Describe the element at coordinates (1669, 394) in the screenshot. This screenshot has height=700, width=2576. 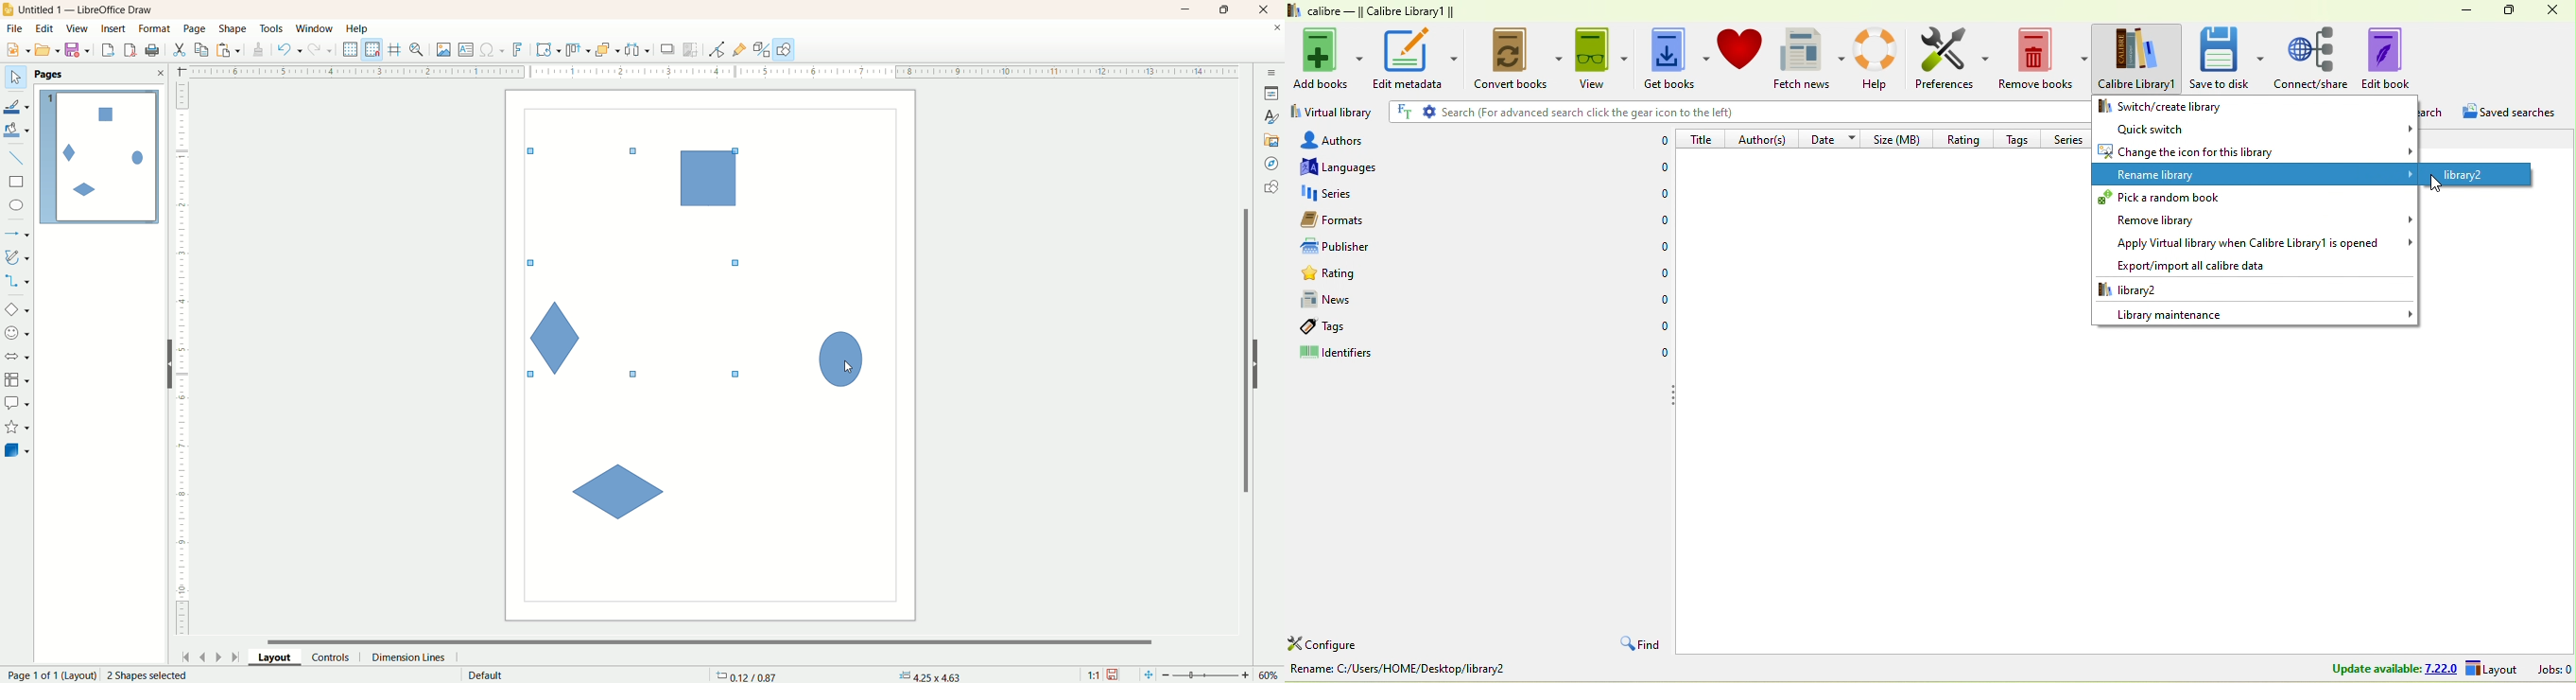
I see `hide` at that location.